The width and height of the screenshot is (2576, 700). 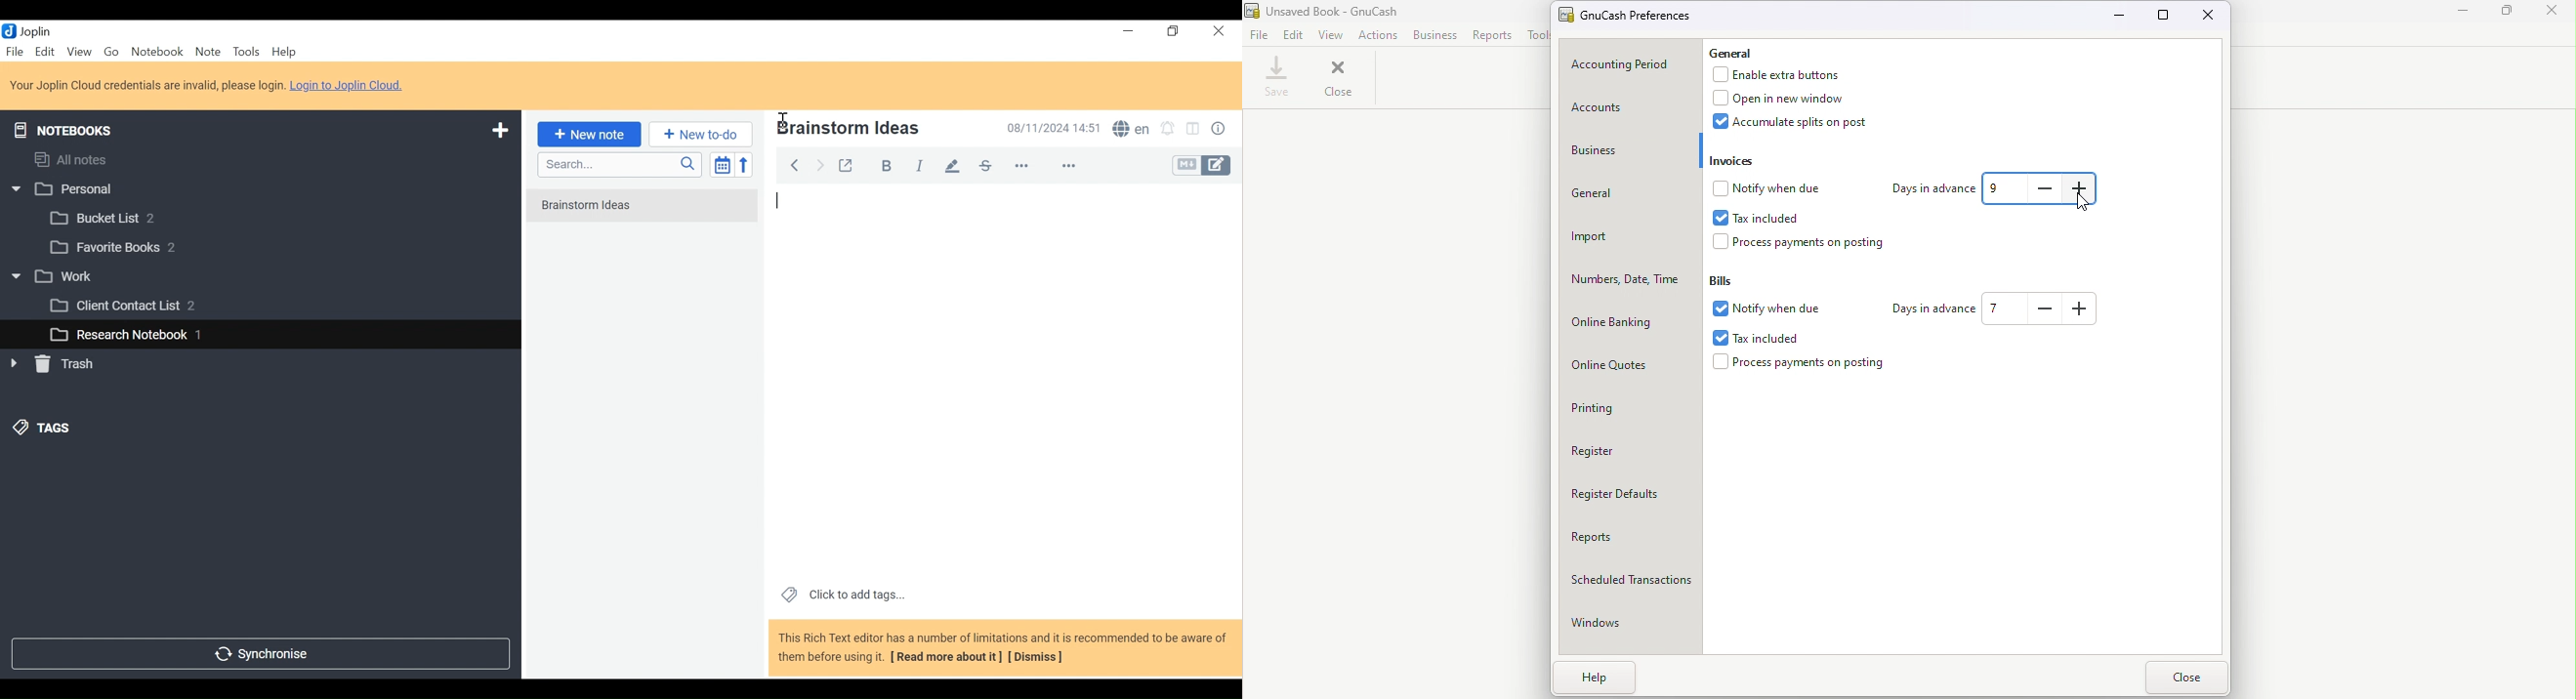 What do you see at coordinates (1632, 499) in the screenshot?
I see `Register Defaults` at bounding box center [1632, 499].